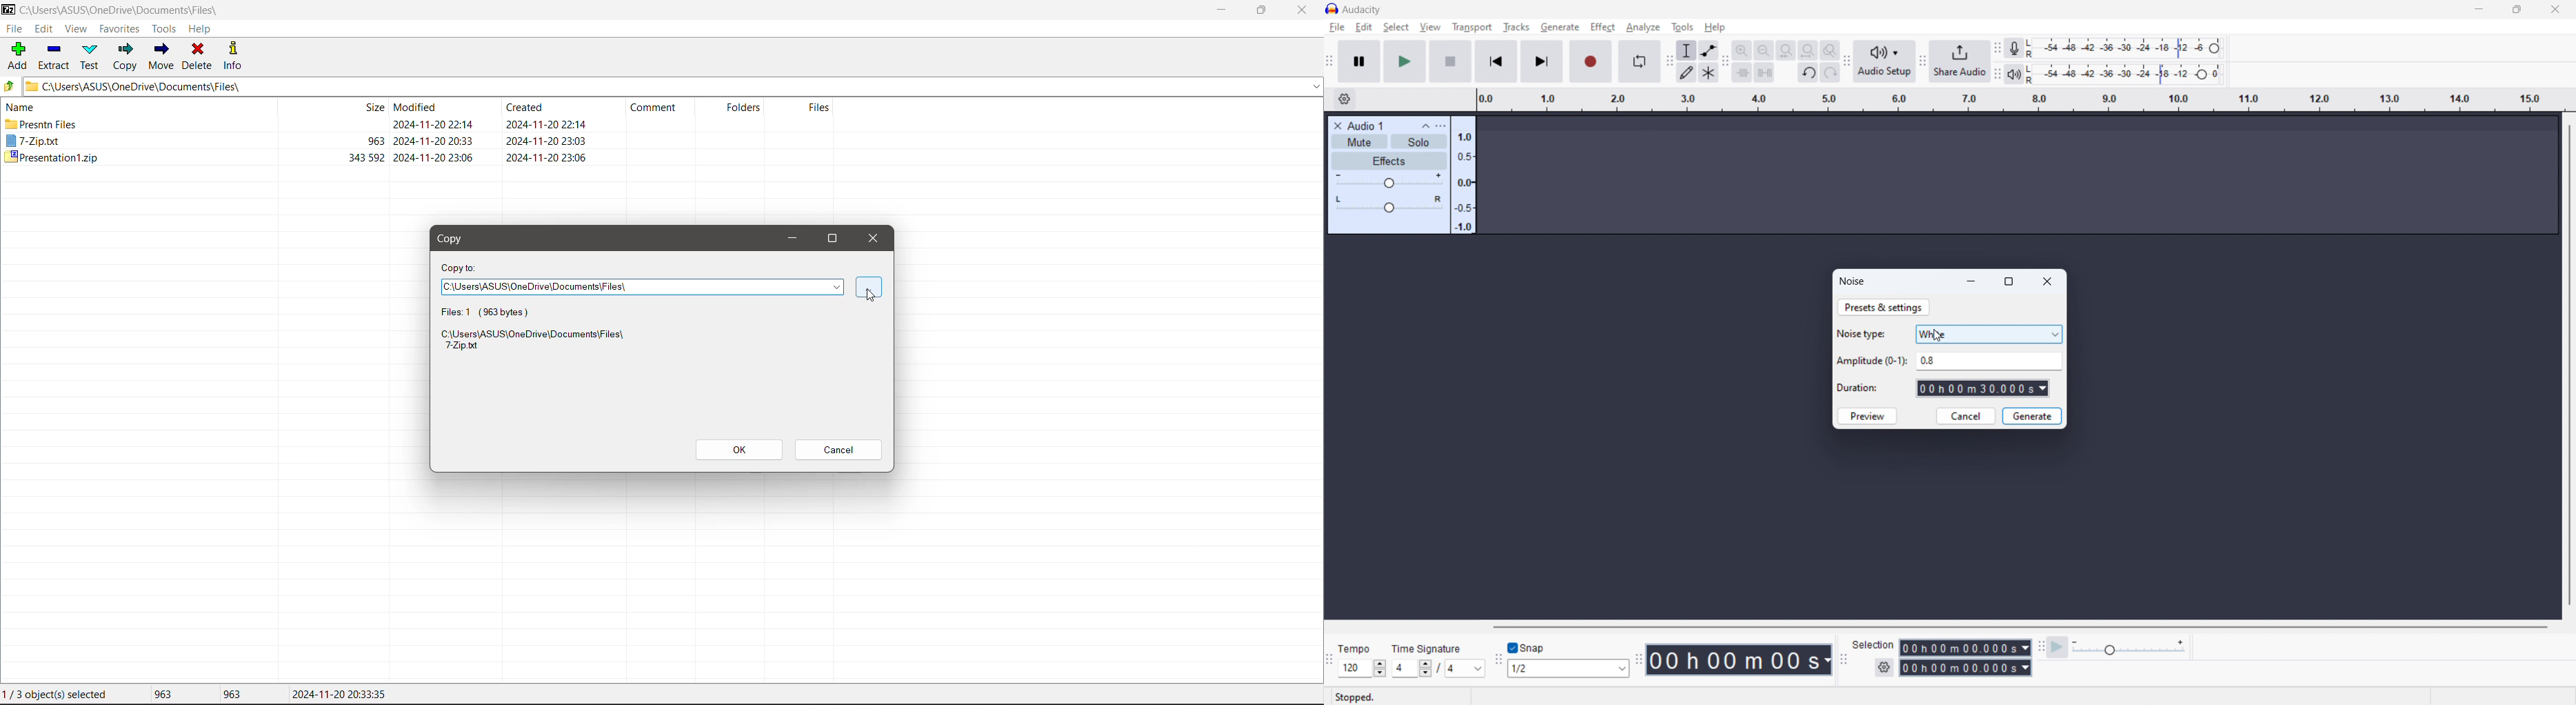  Describe the element at coordinates (1687, 72) in the screenshot. I see `draw tool` at that location.